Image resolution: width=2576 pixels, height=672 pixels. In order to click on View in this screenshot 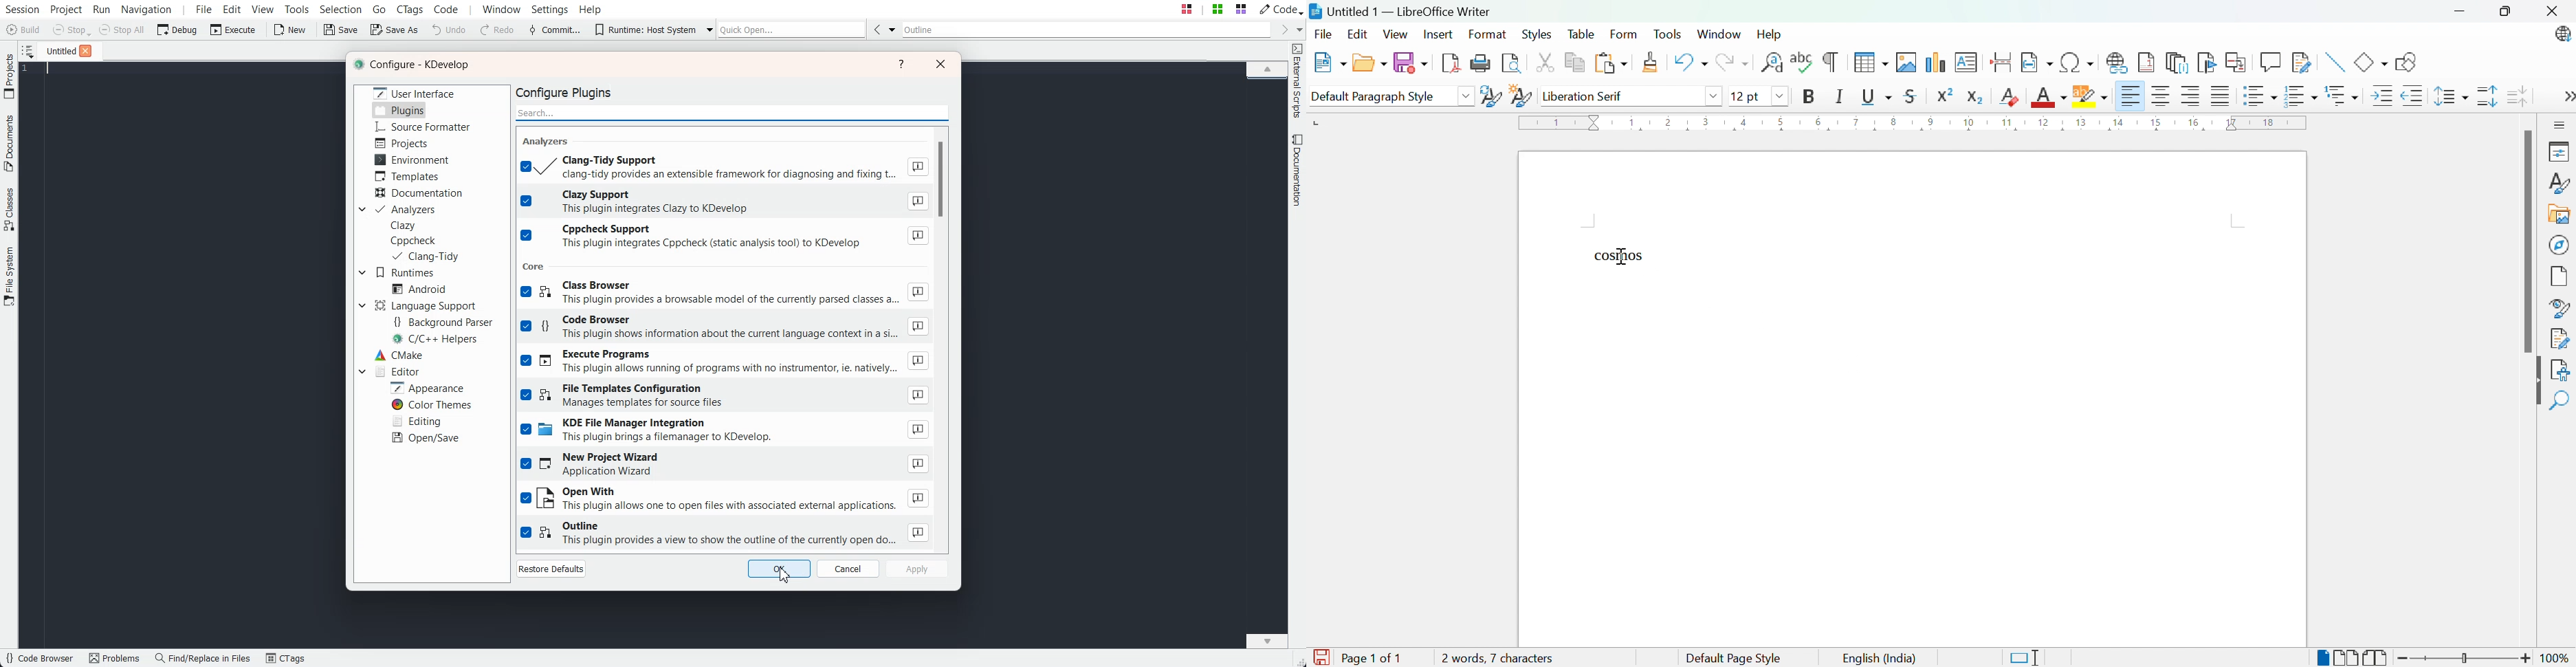, I will do `click(1397, 34)`.